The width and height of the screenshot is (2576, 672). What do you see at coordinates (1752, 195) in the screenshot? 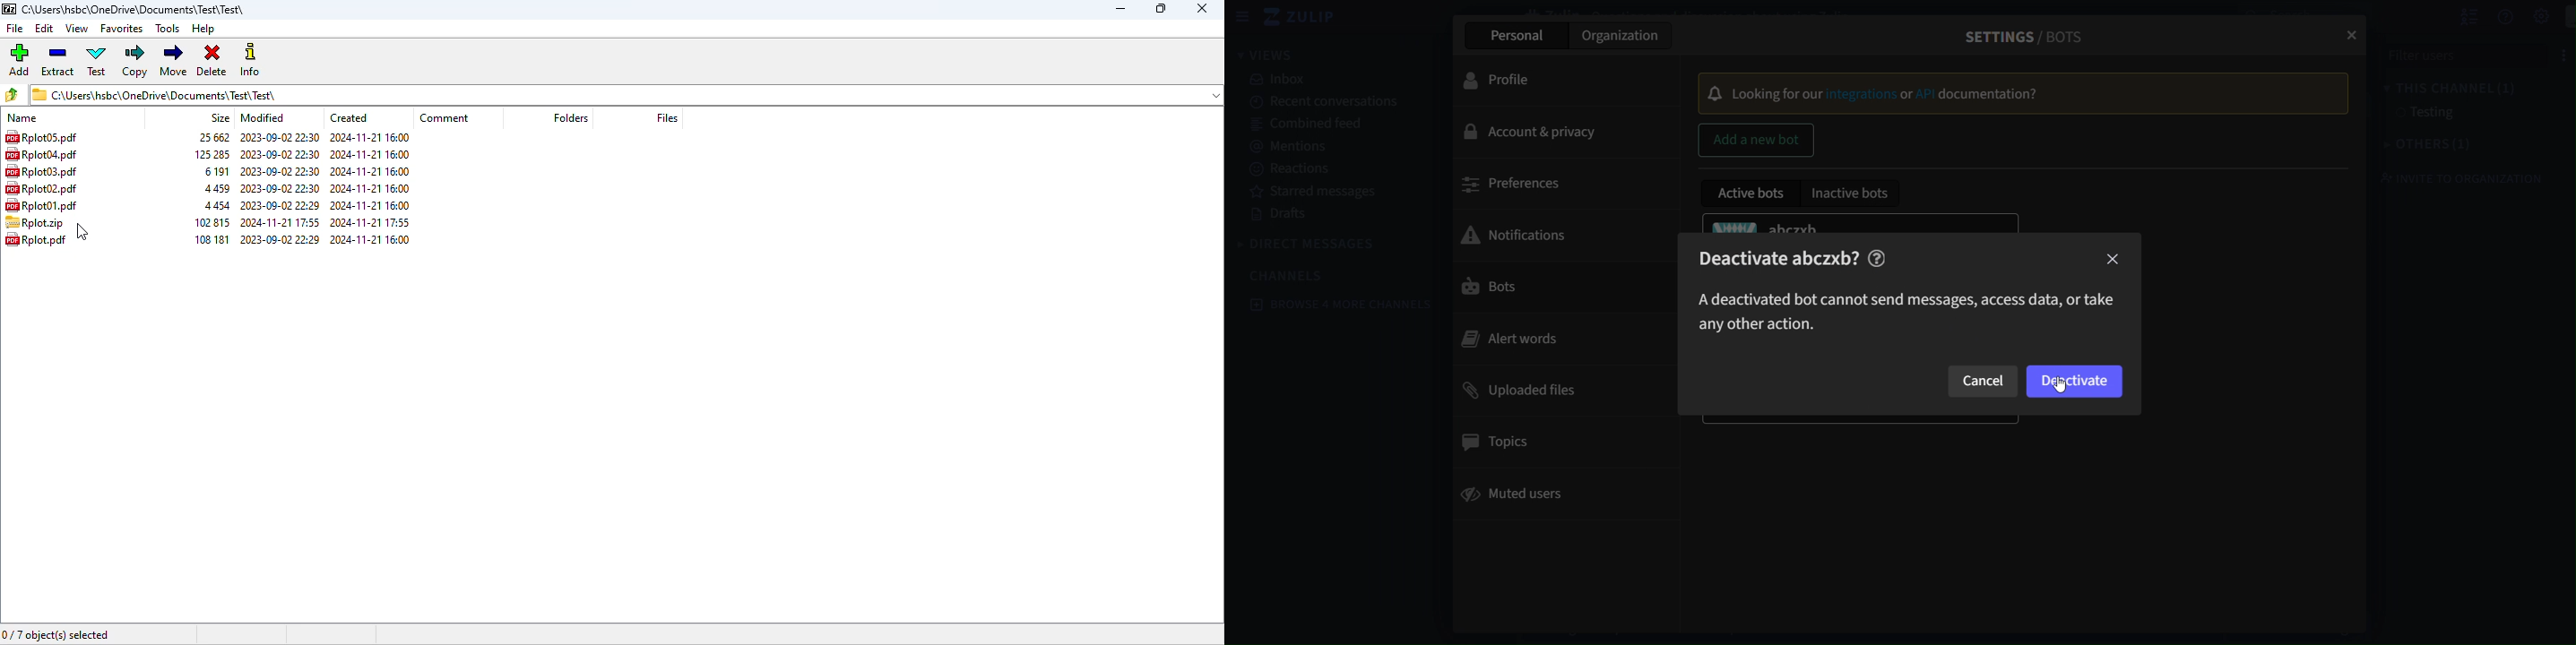
I see `active bots` at bounding box center [1752, 195].